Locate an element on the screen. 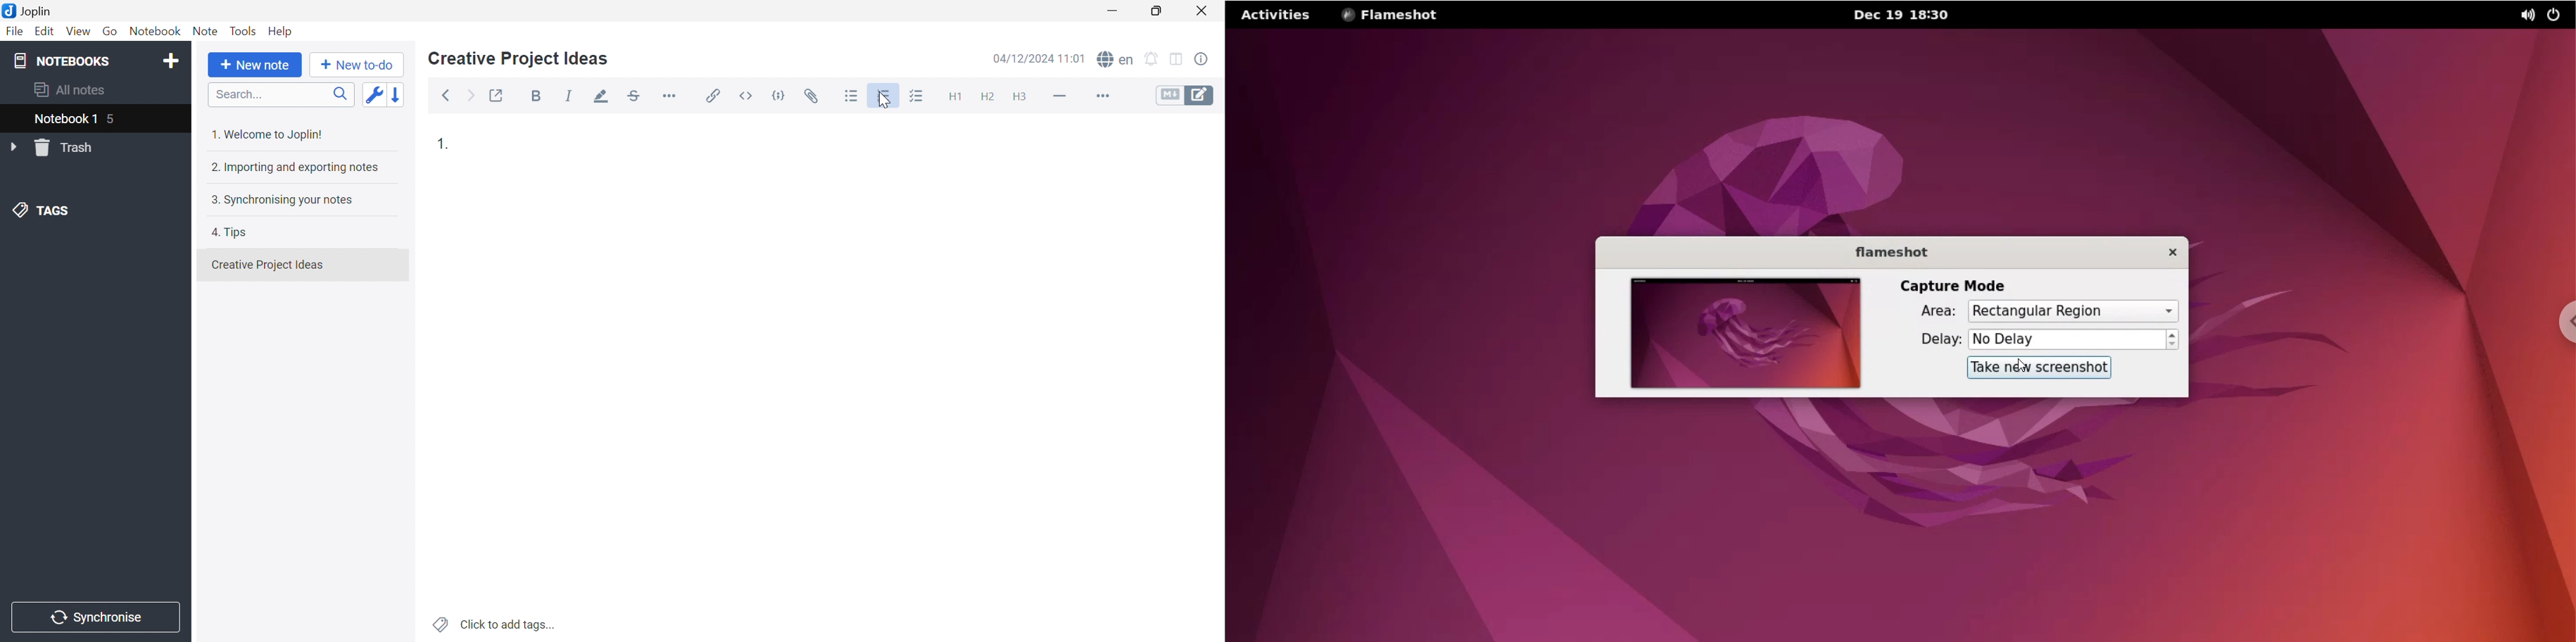  Heading 1 is located at coordinates (955, 98).